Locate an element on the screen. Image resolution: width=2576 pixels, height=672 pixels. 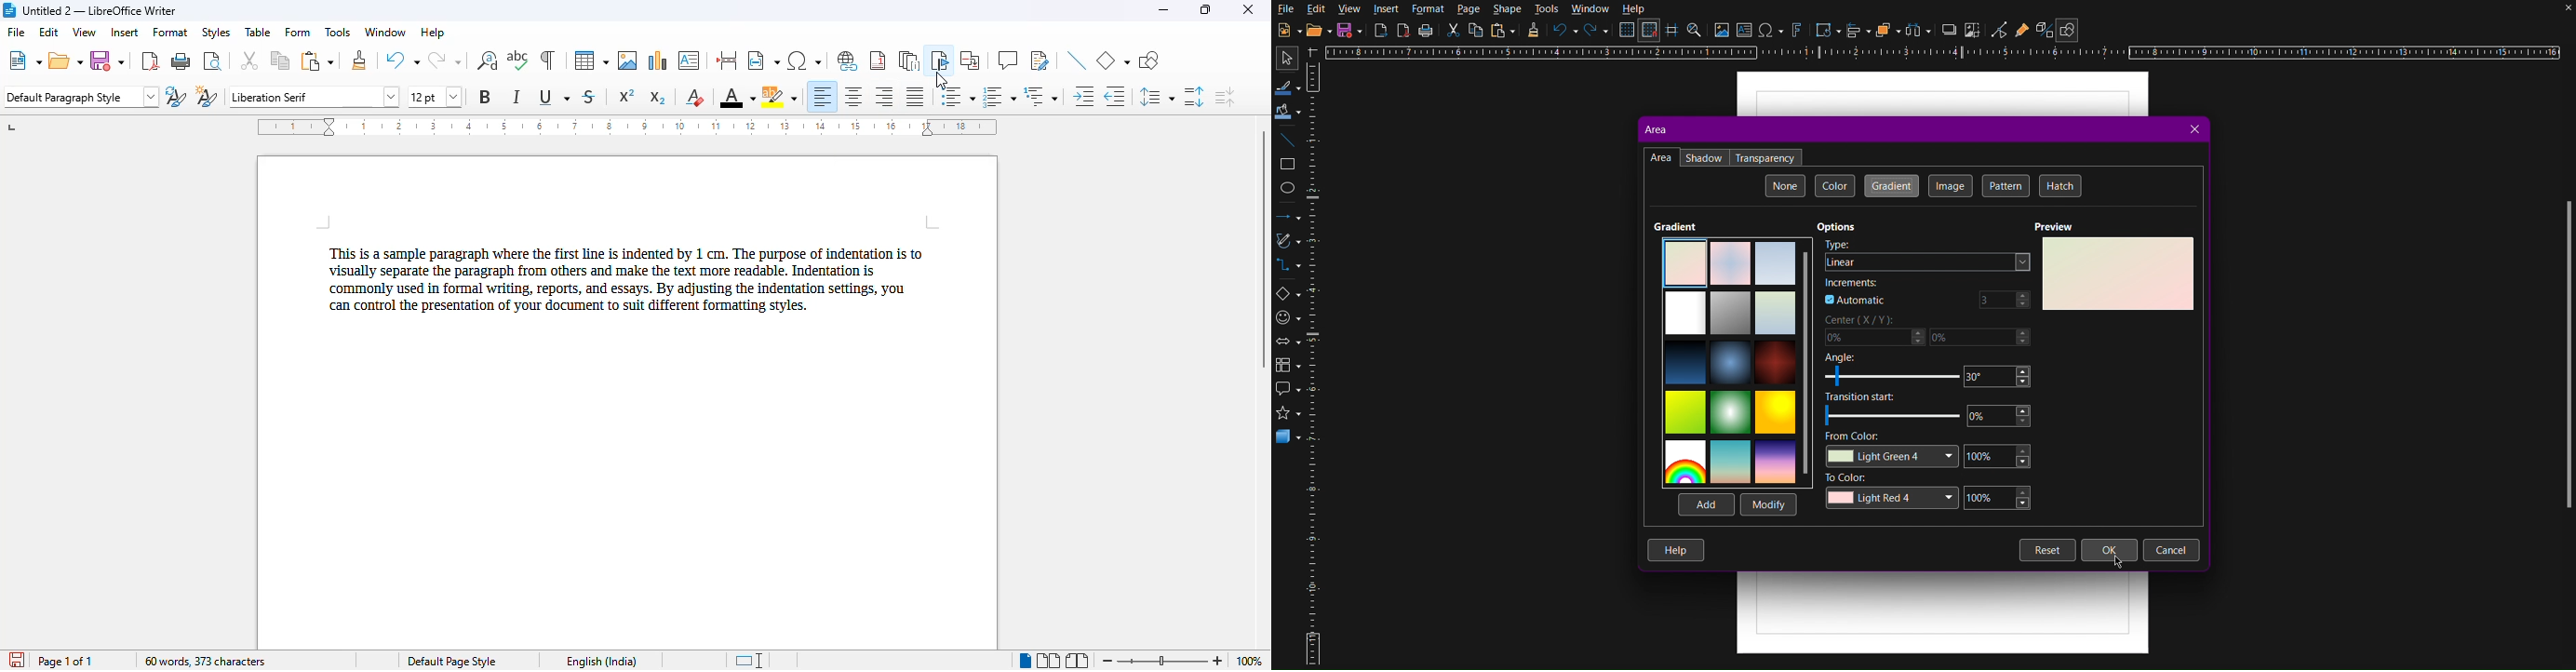
Automatic is located at coordinates (1856, 300).